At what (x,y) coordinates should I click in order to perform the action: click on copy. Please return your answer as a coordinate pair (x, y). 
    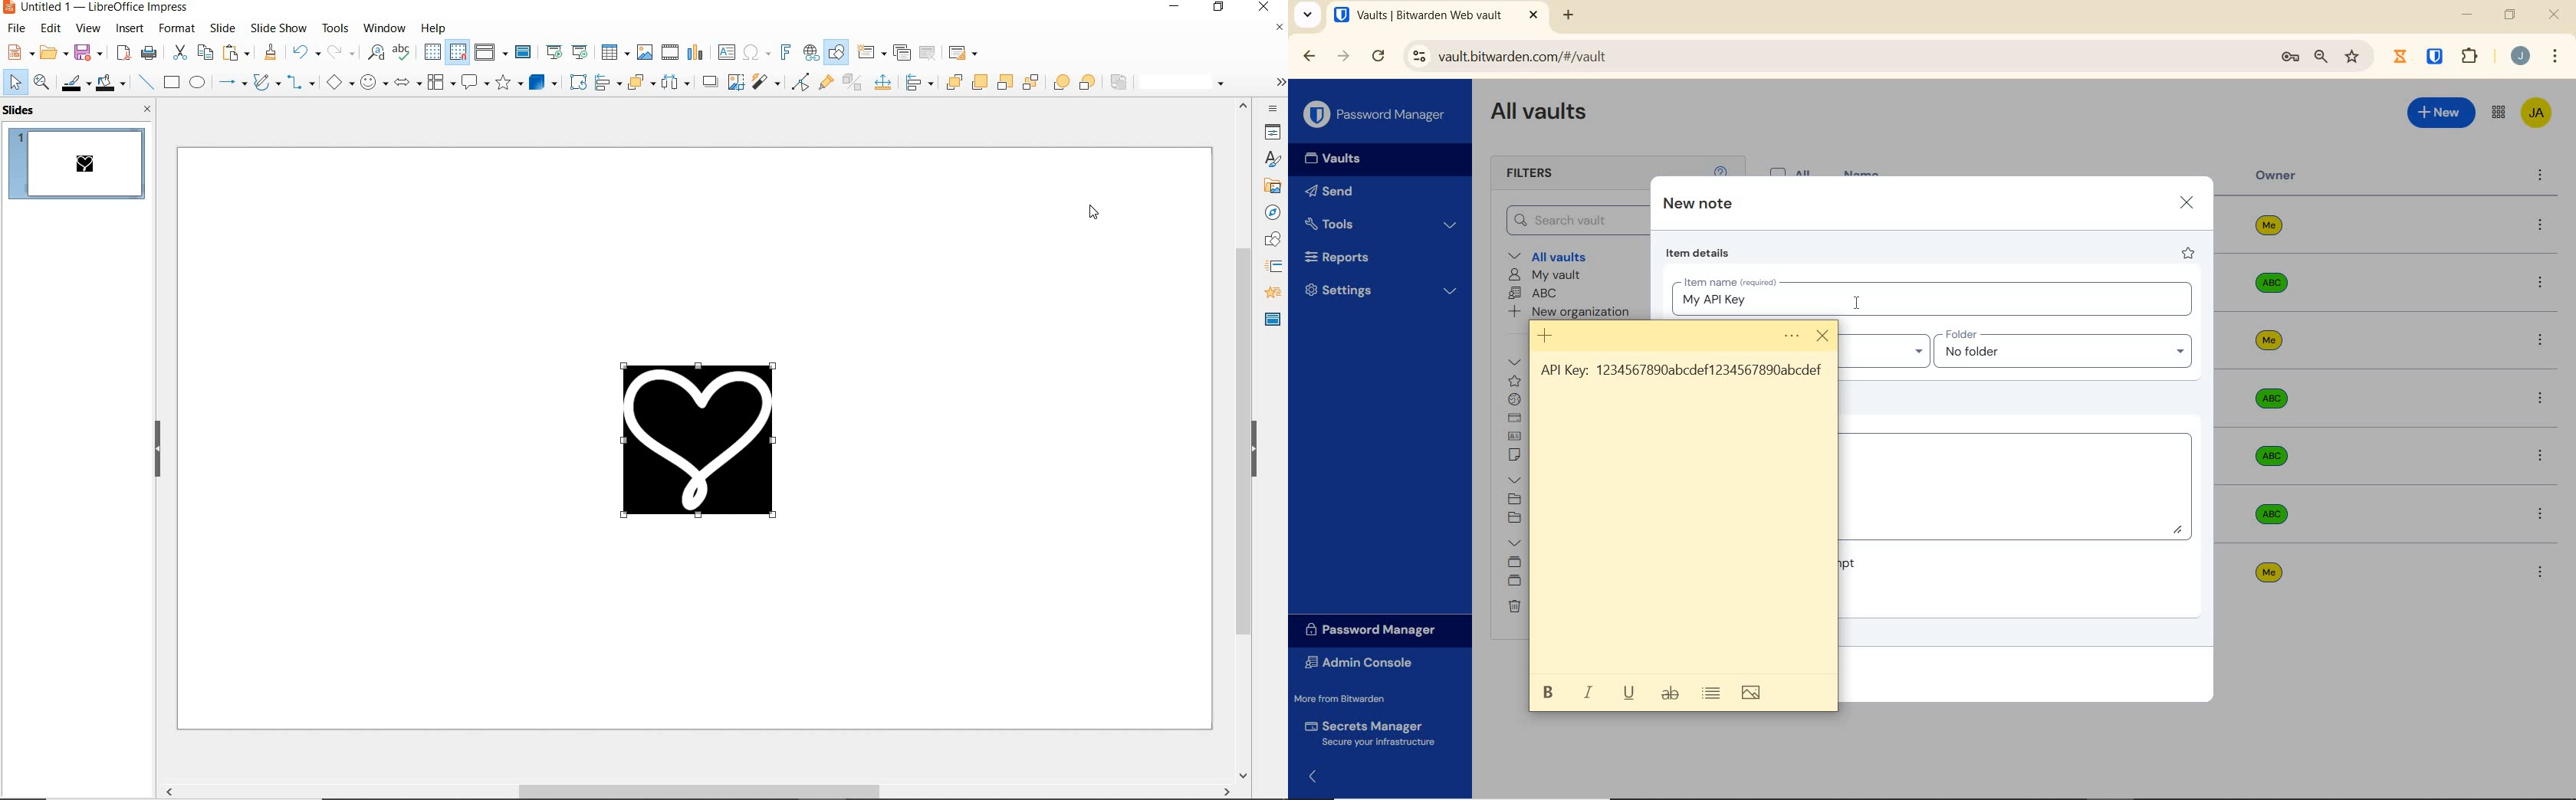
    Looking at the image, I should click on (204, 53).